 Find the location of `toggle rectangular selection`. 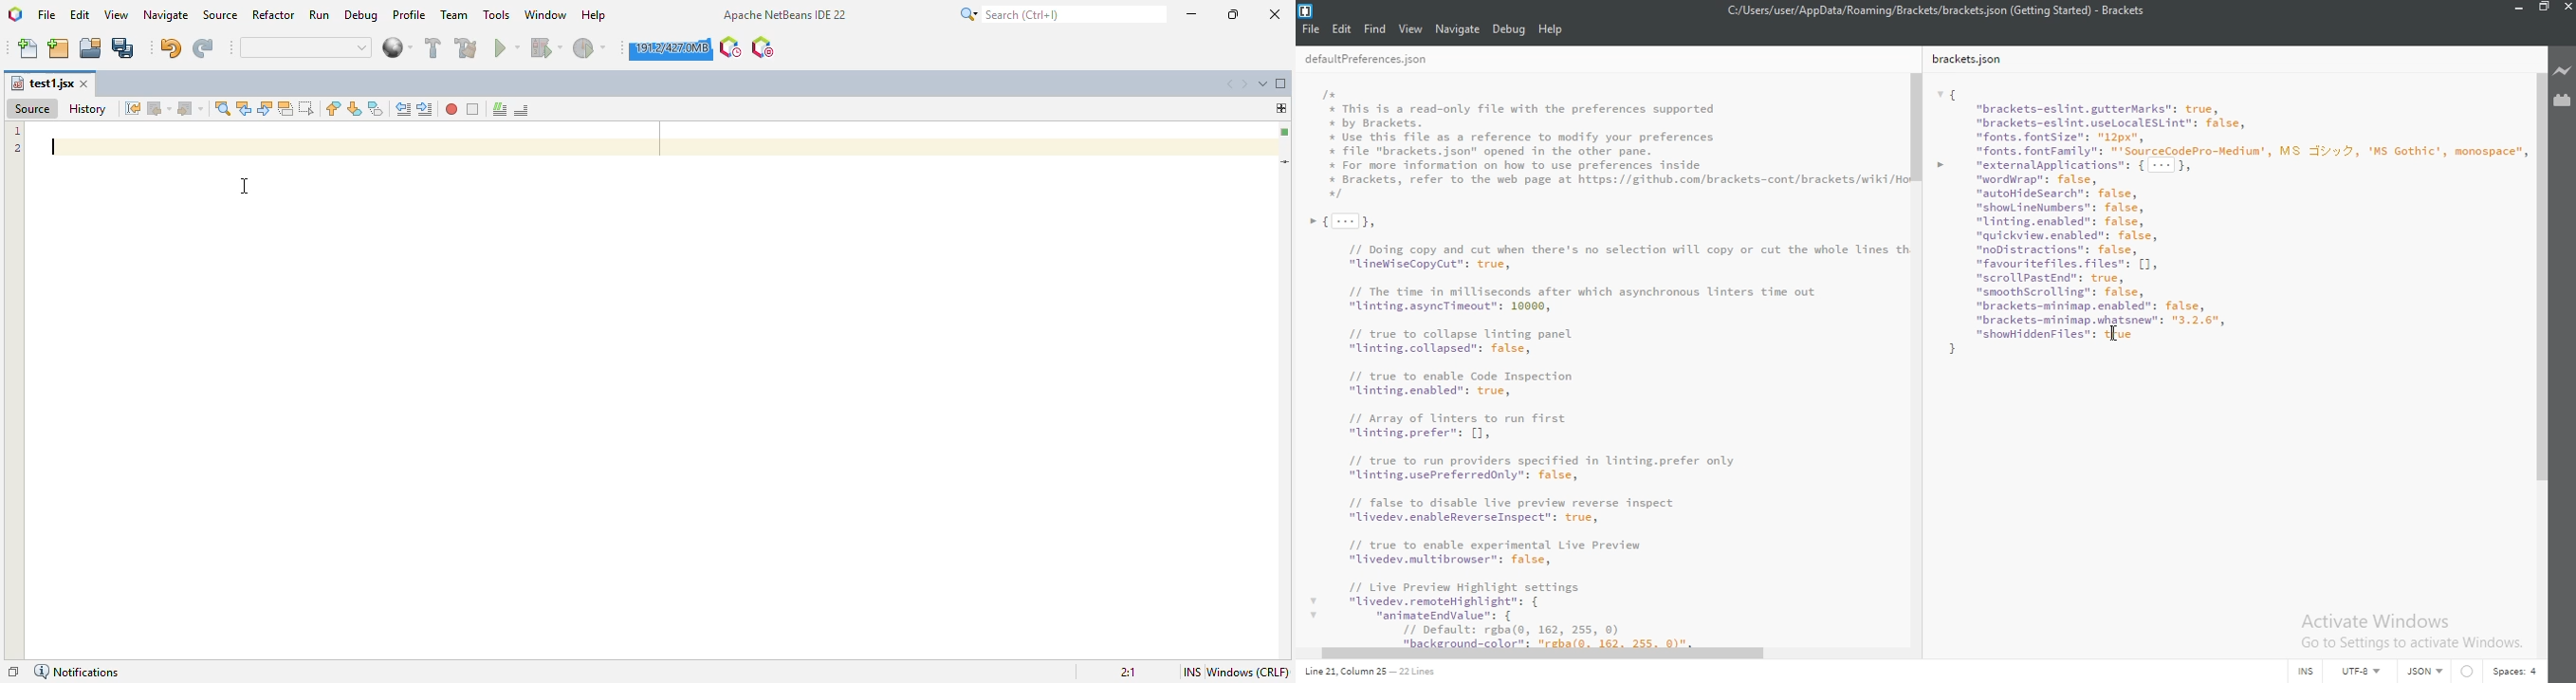

toggle rectangular selection is located at coordinates (305, 107).